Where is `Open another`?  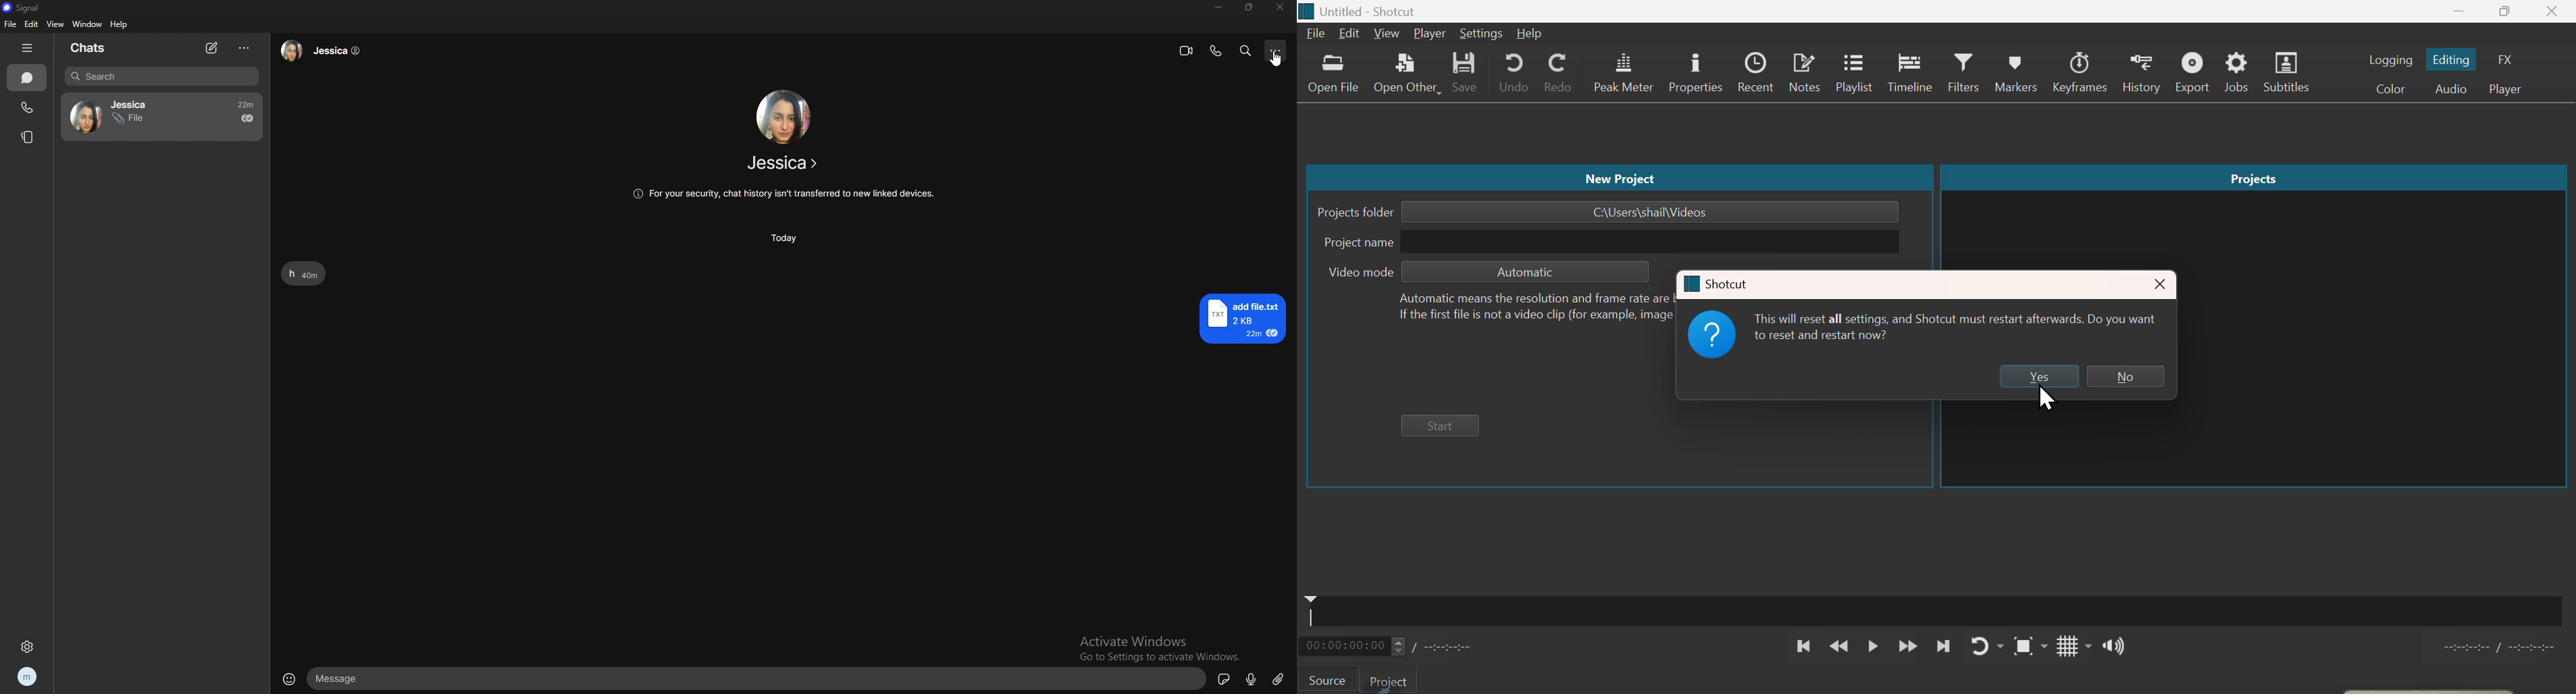
Open another is located at coordinates (1407, 77).